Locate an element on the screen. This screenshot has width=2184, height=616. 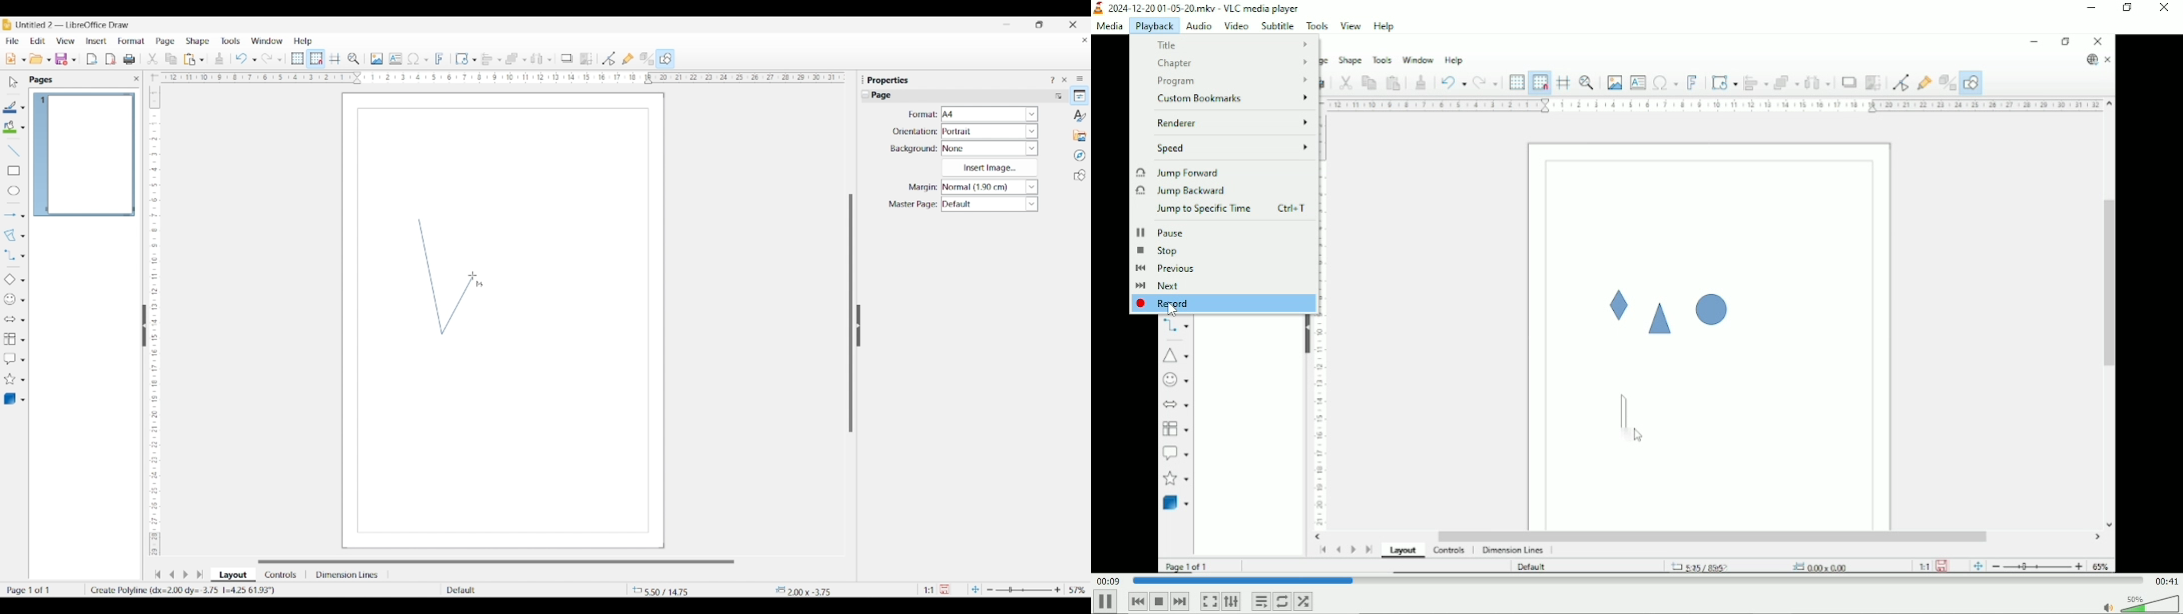
Show draw functions is located at coordinates (666, 58).